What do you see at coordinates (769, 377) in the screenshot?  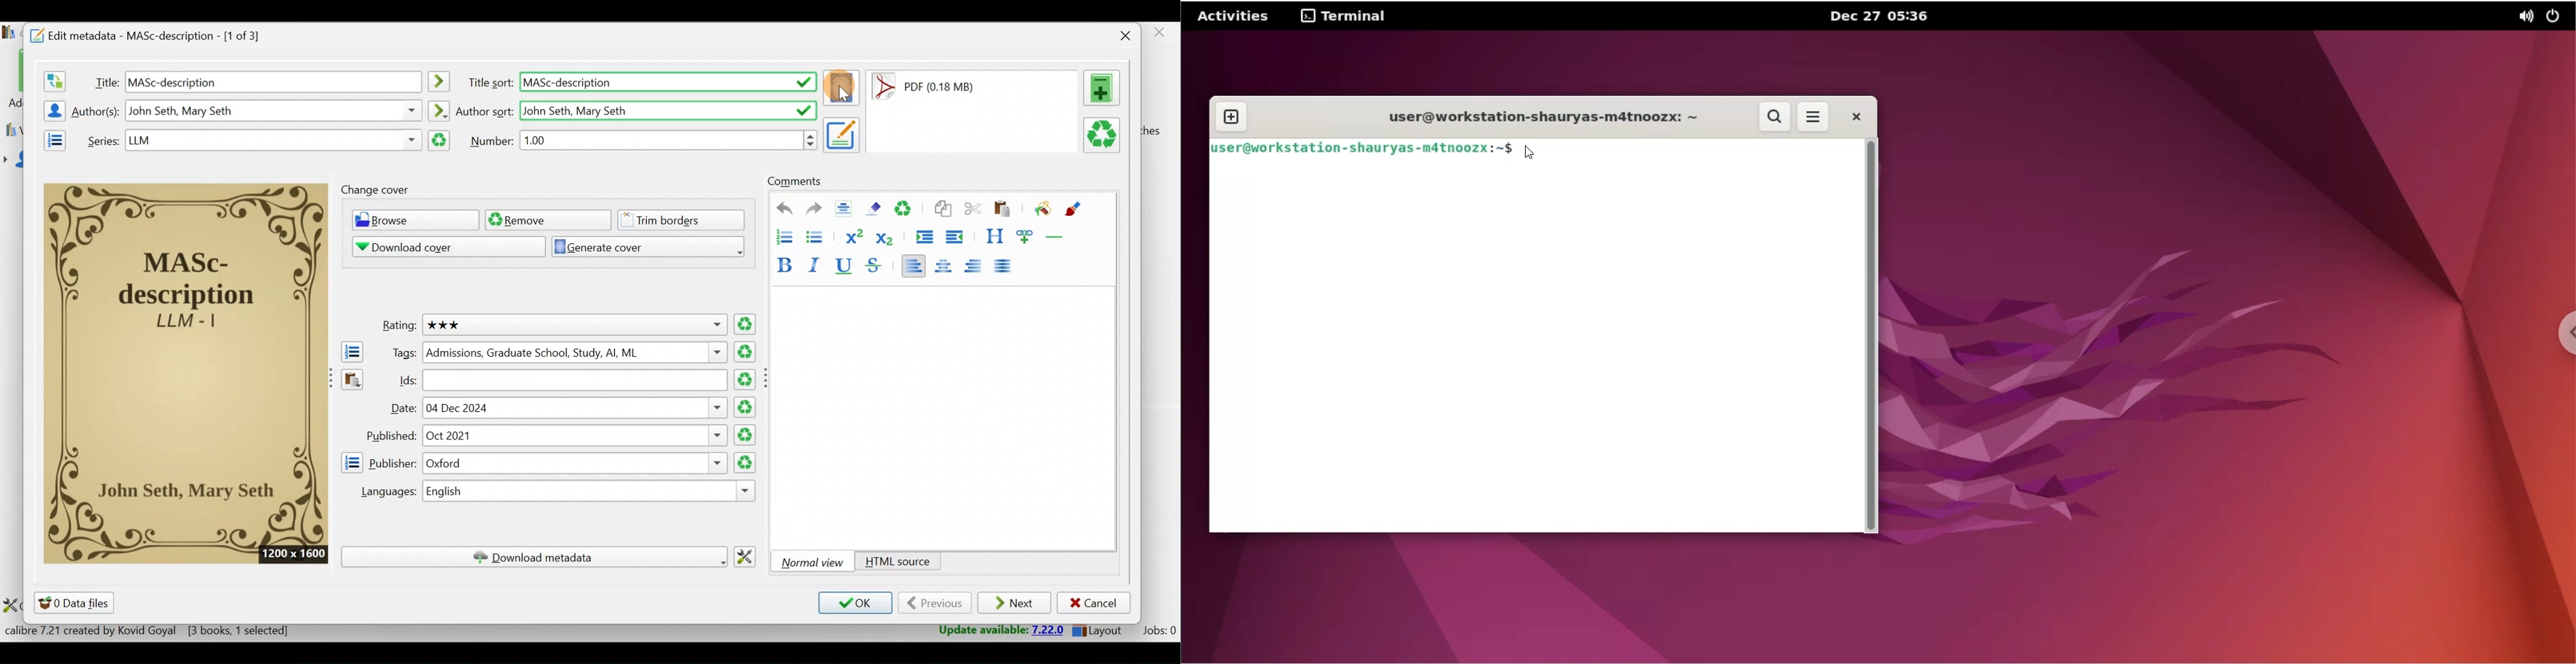 I see `` at bounding box center [769, 377].